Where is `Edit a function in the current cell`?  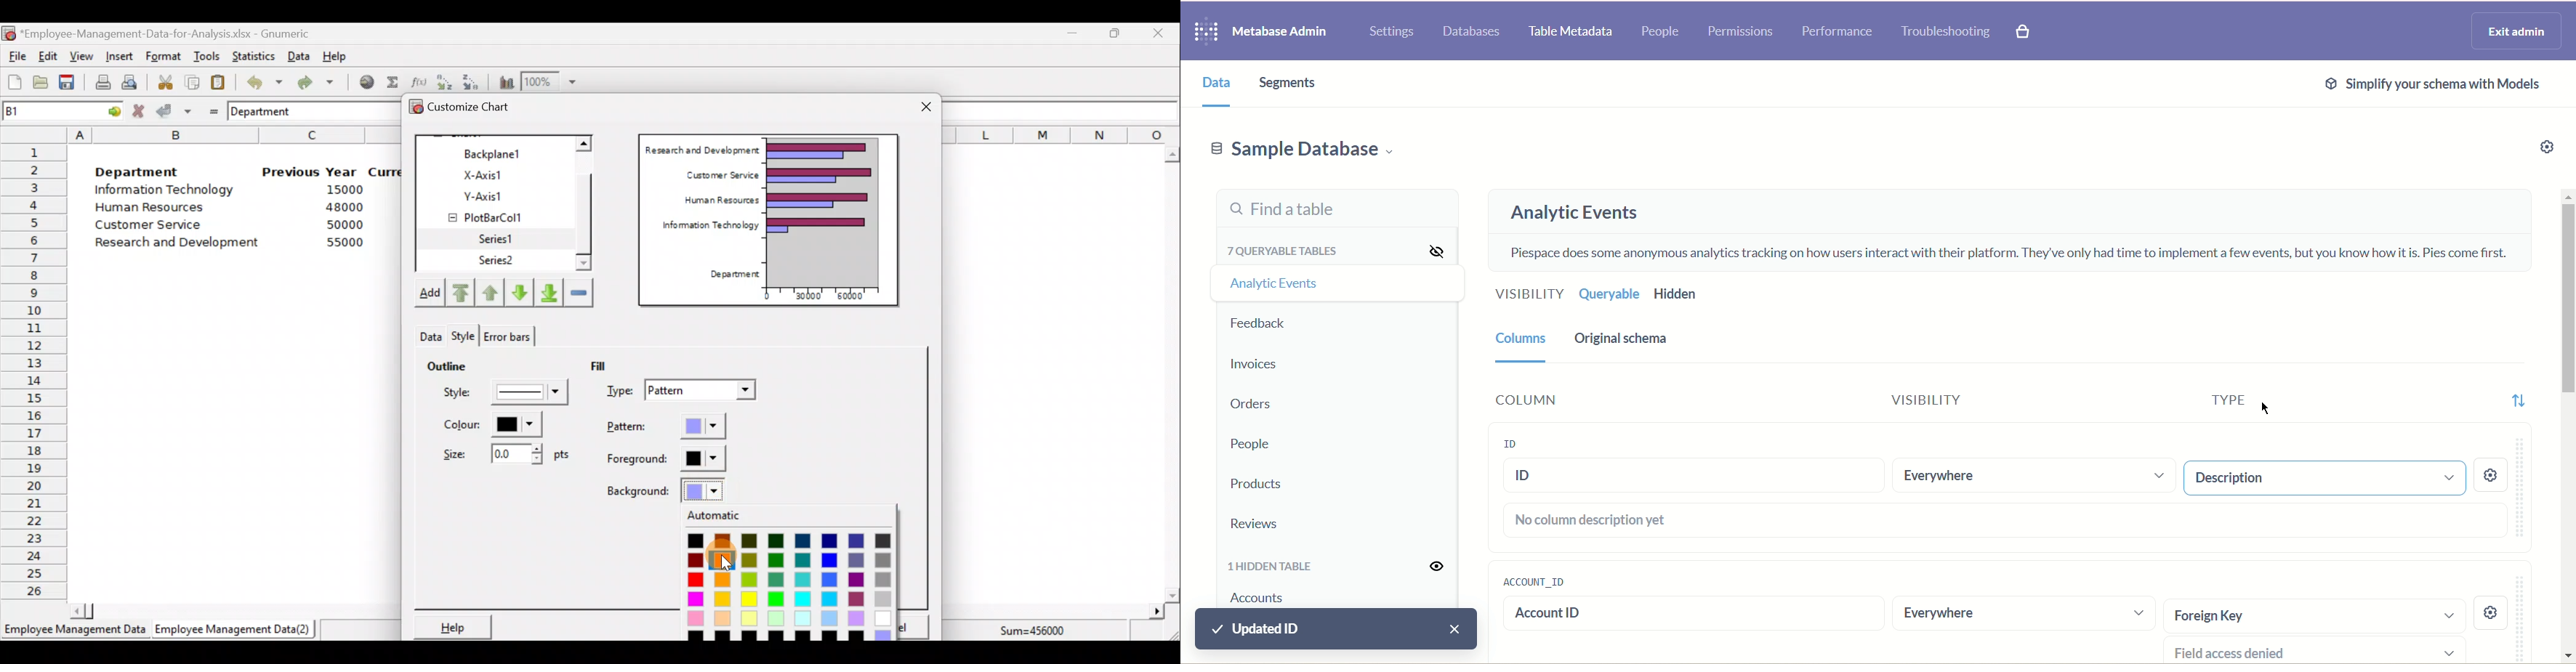 Edit a function in the current cell is located at coordinates (418, 81).